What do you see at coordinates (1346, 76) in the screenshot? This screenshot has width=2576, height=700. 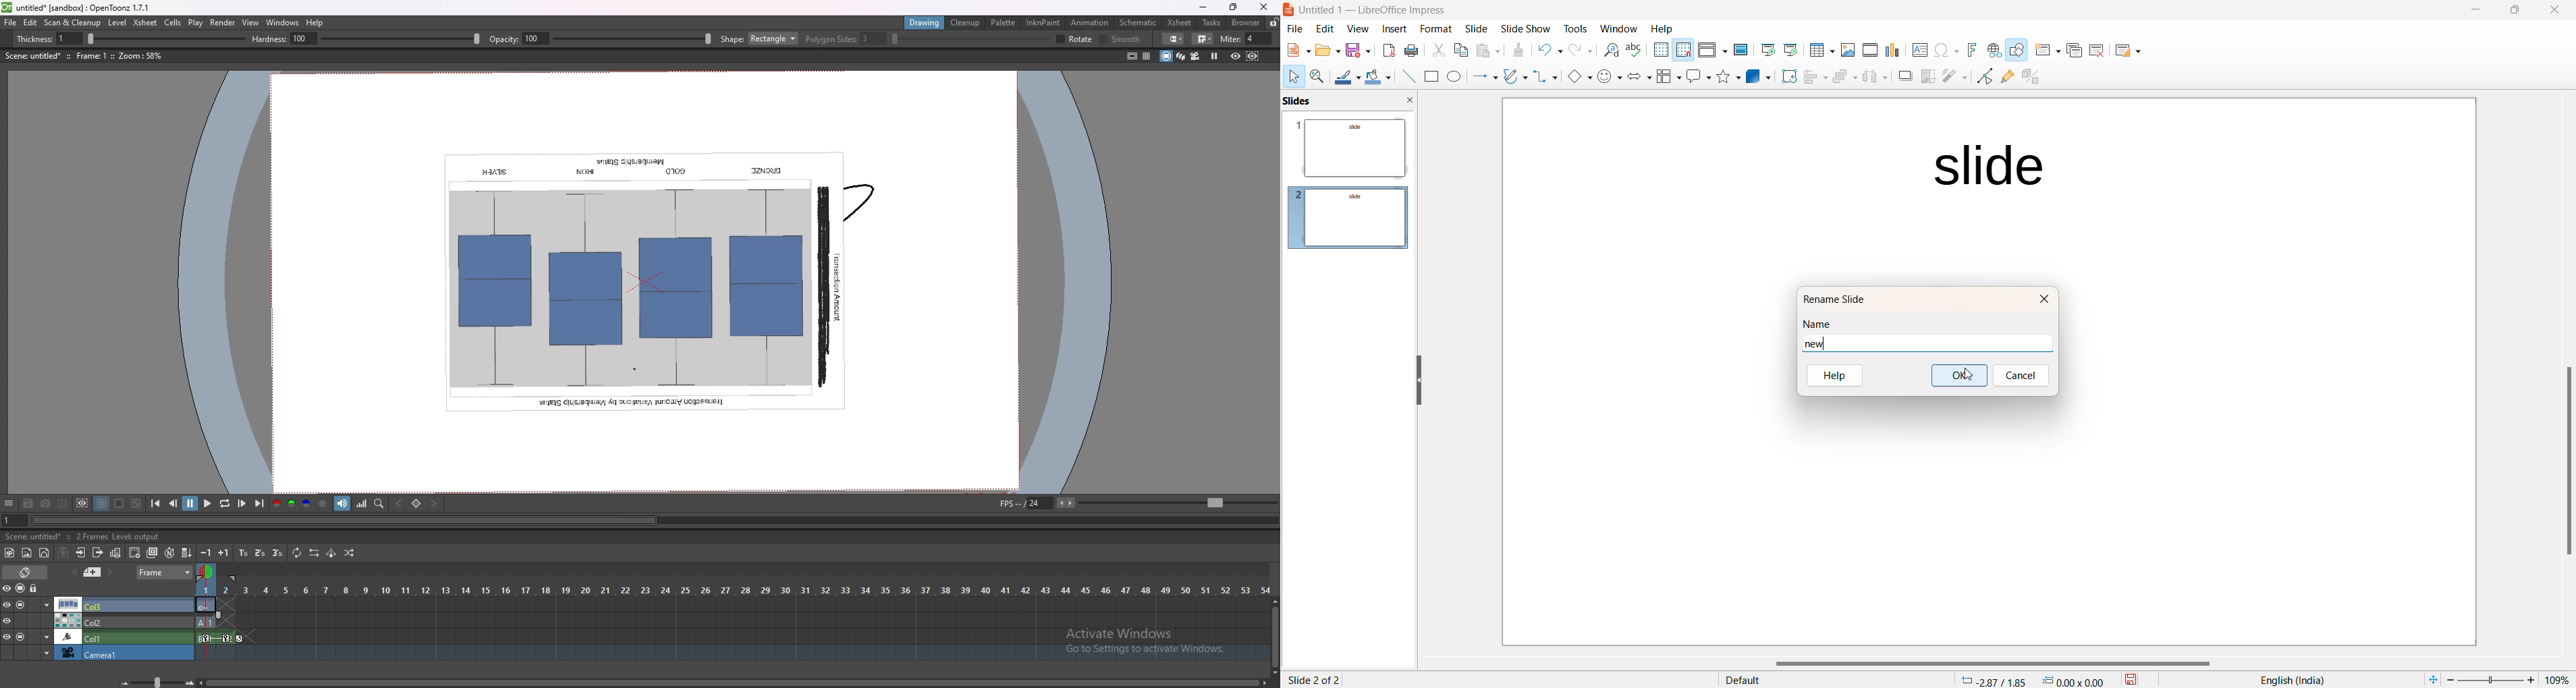 I see `Line color` at bounding box center [1346, 76].